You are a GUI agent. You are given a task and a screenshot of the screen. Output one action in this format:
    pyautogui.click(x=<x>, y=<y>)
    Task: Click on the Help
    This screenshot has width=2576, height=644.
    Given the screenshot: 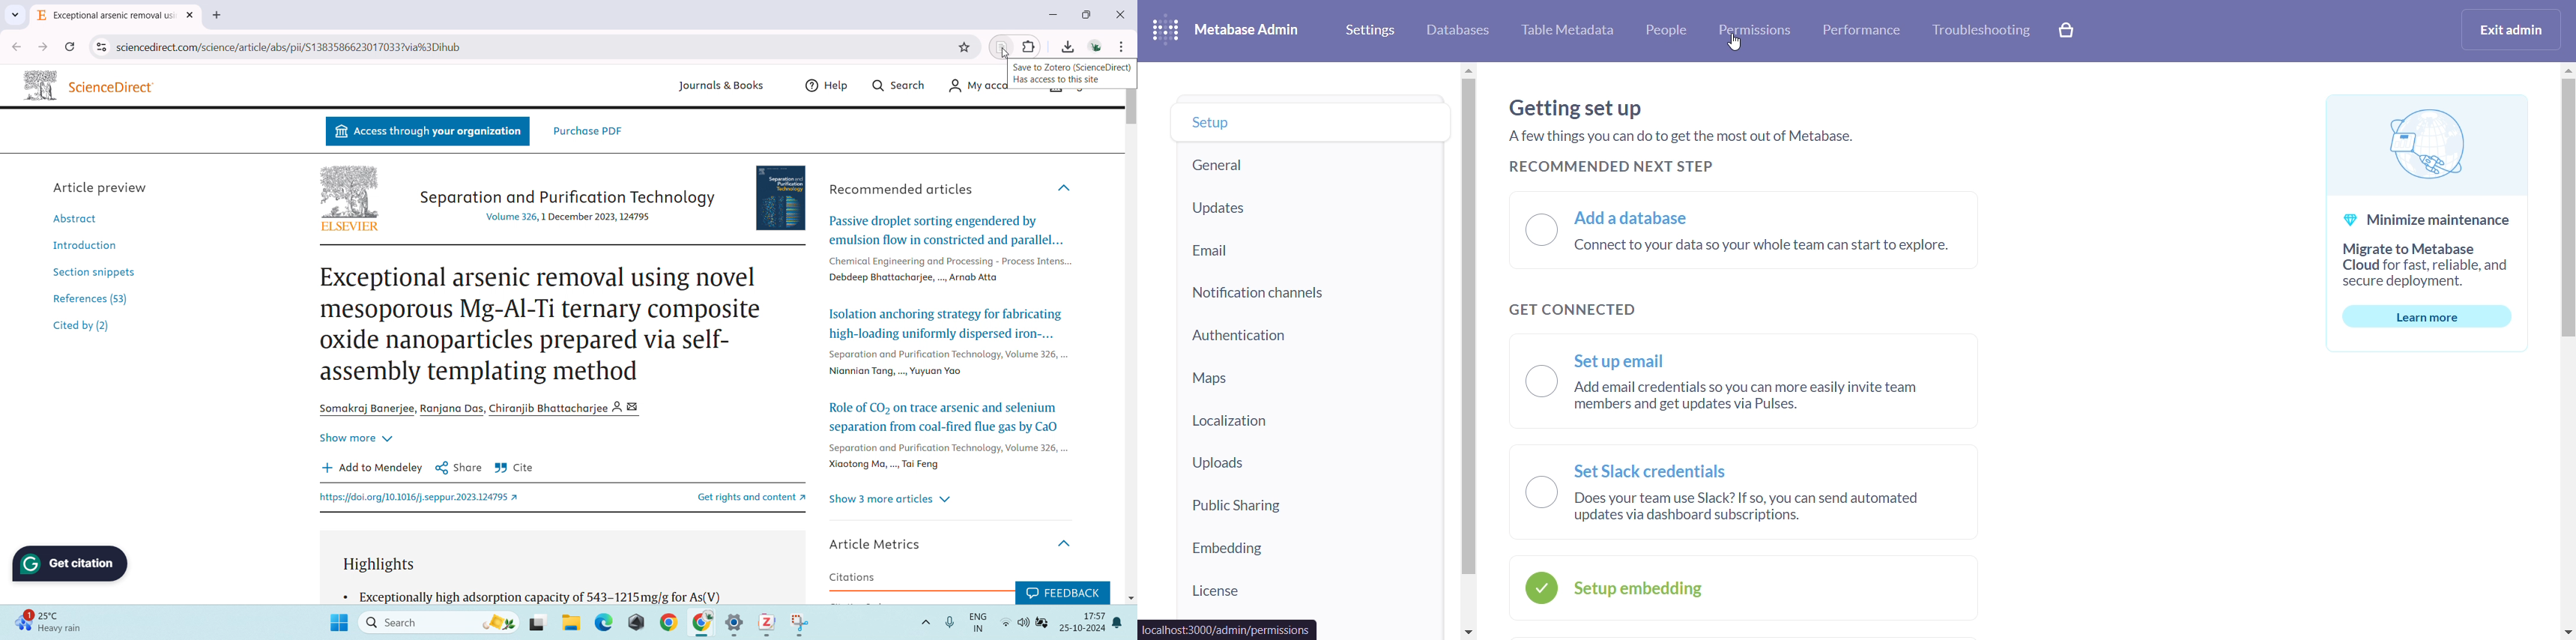 What is the action you would take?
    pyautogui.click(x=829, y=85)
    